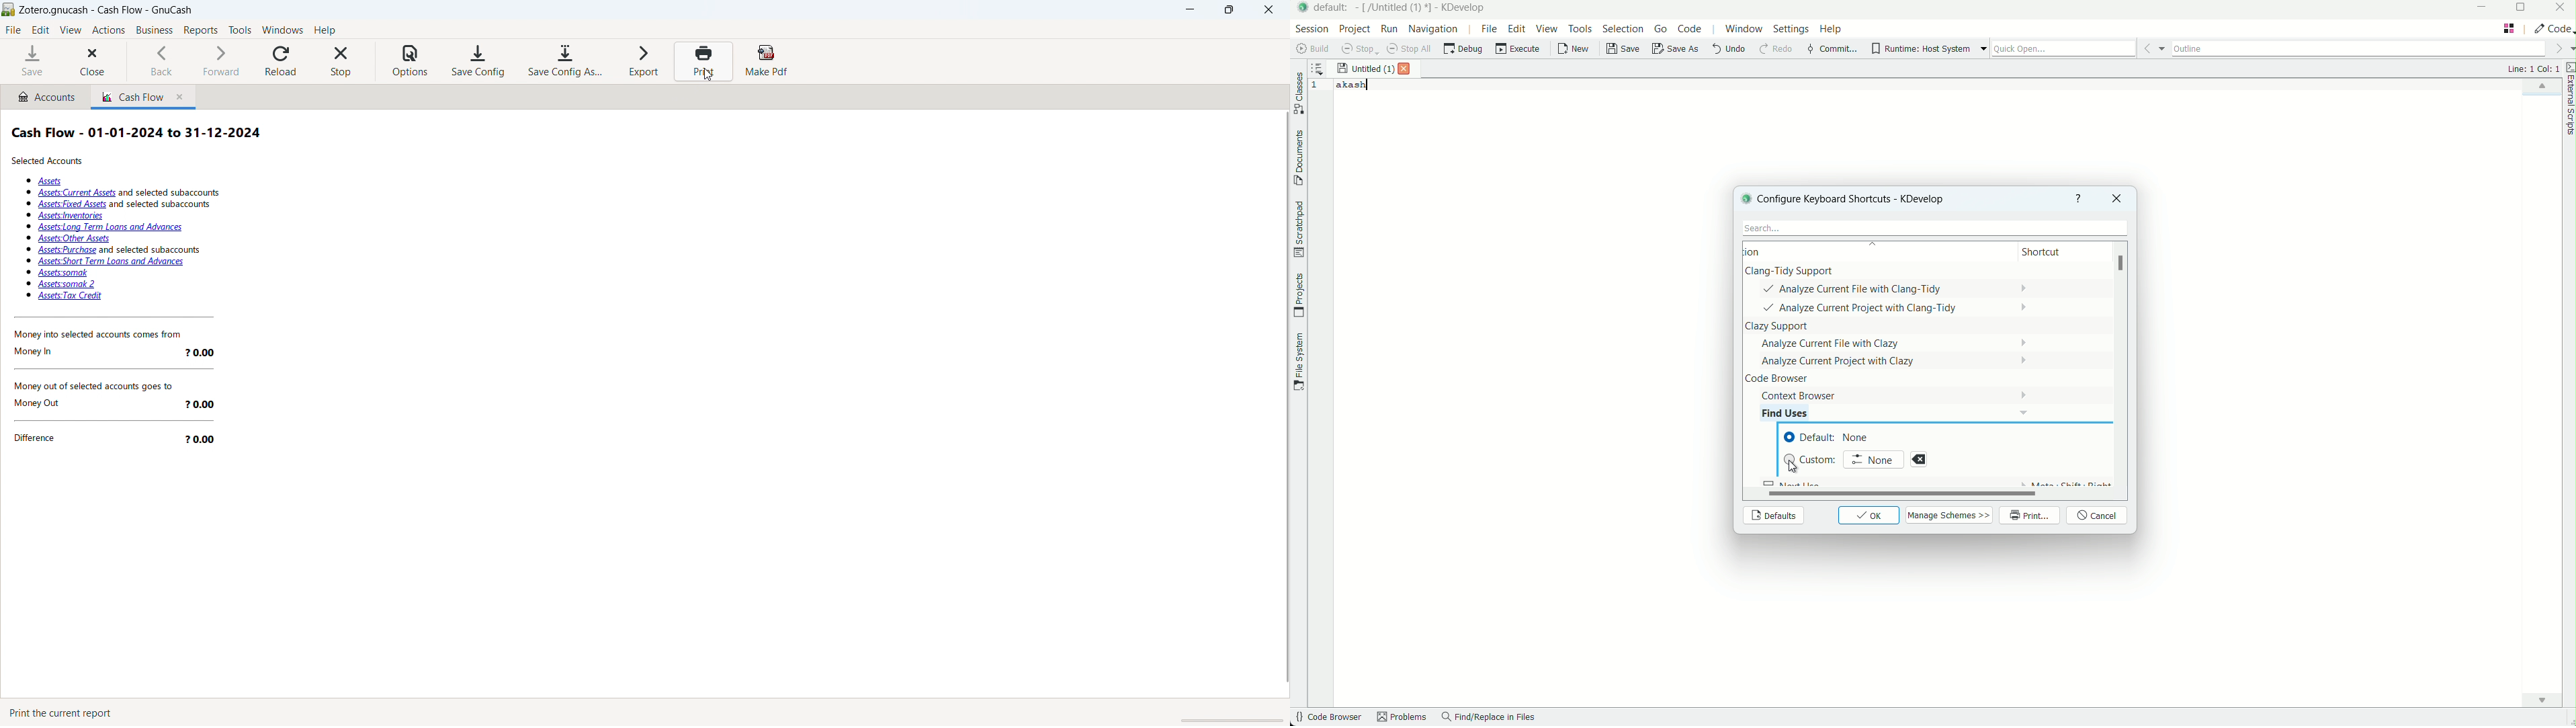 The height and width of the screenshot is (728, 2576). Describe the element at coordinates (112, 227) in the screenshot. I see `Assets: long term loans and advances` at that location.